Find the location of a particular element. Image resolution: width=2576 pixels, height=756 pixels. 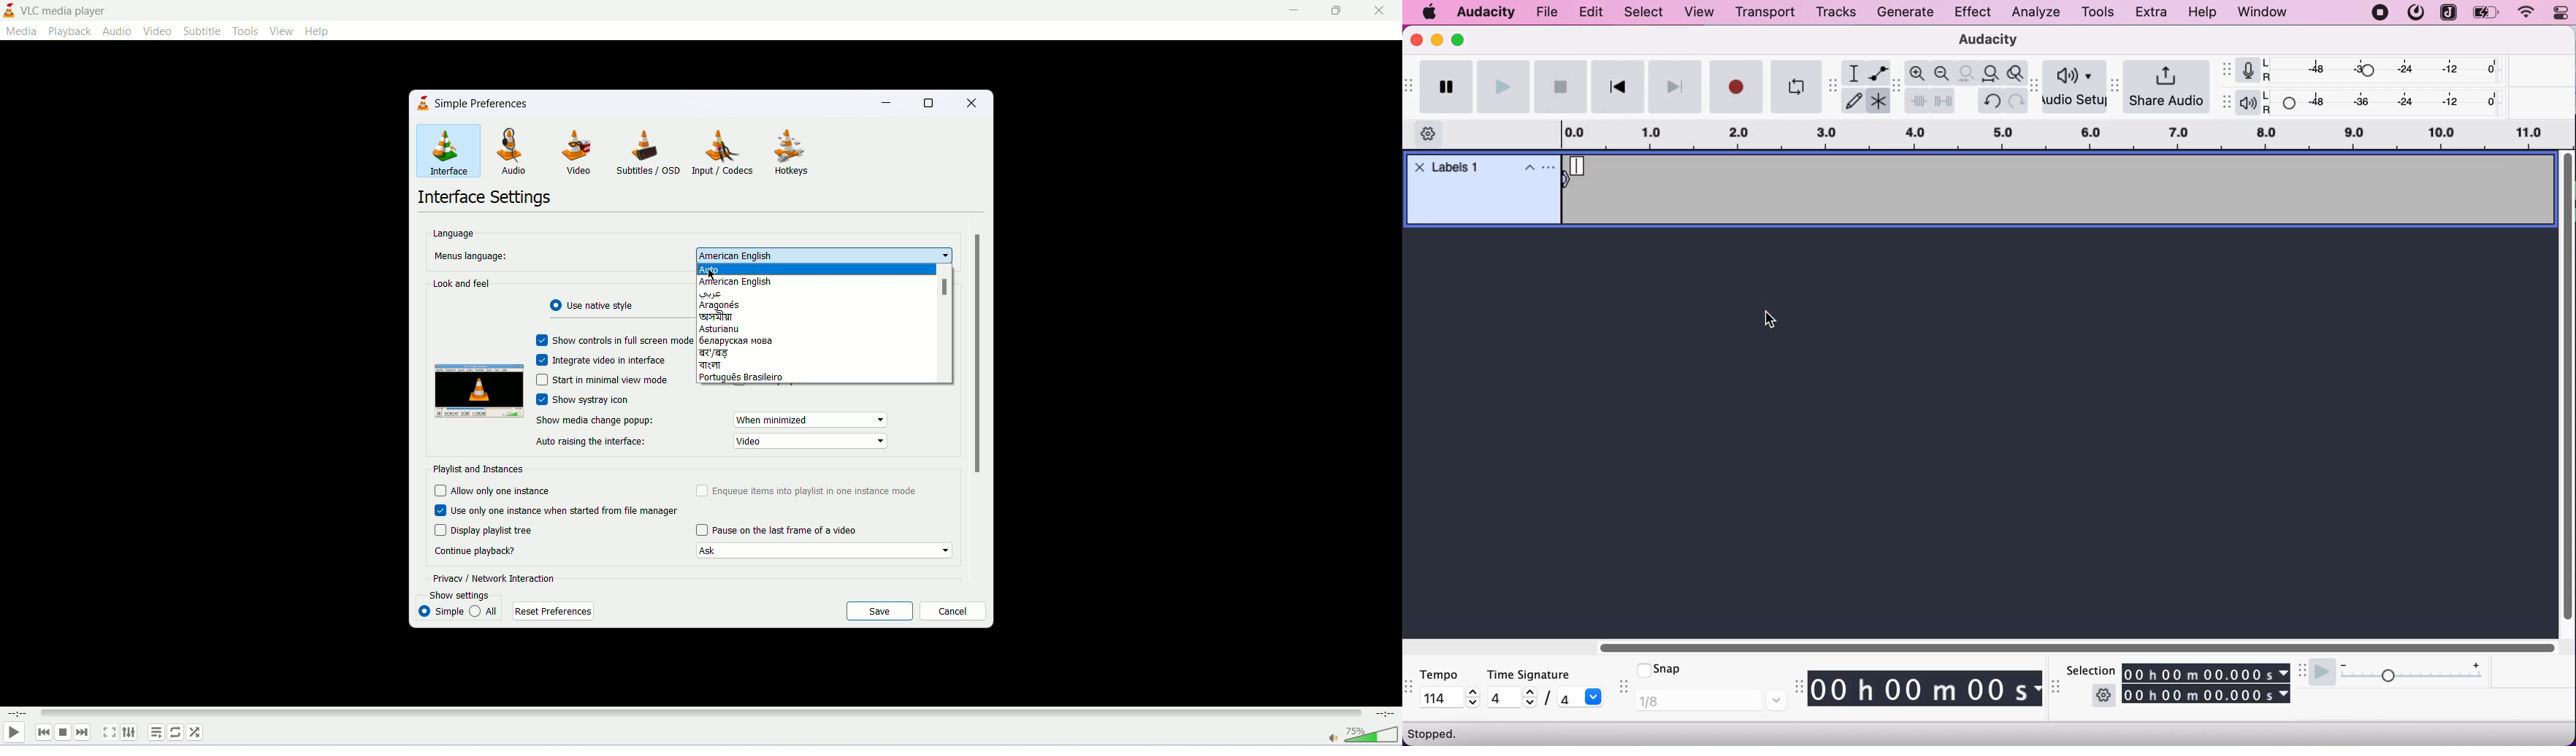

record duration is located at coordinates (2014, 135).